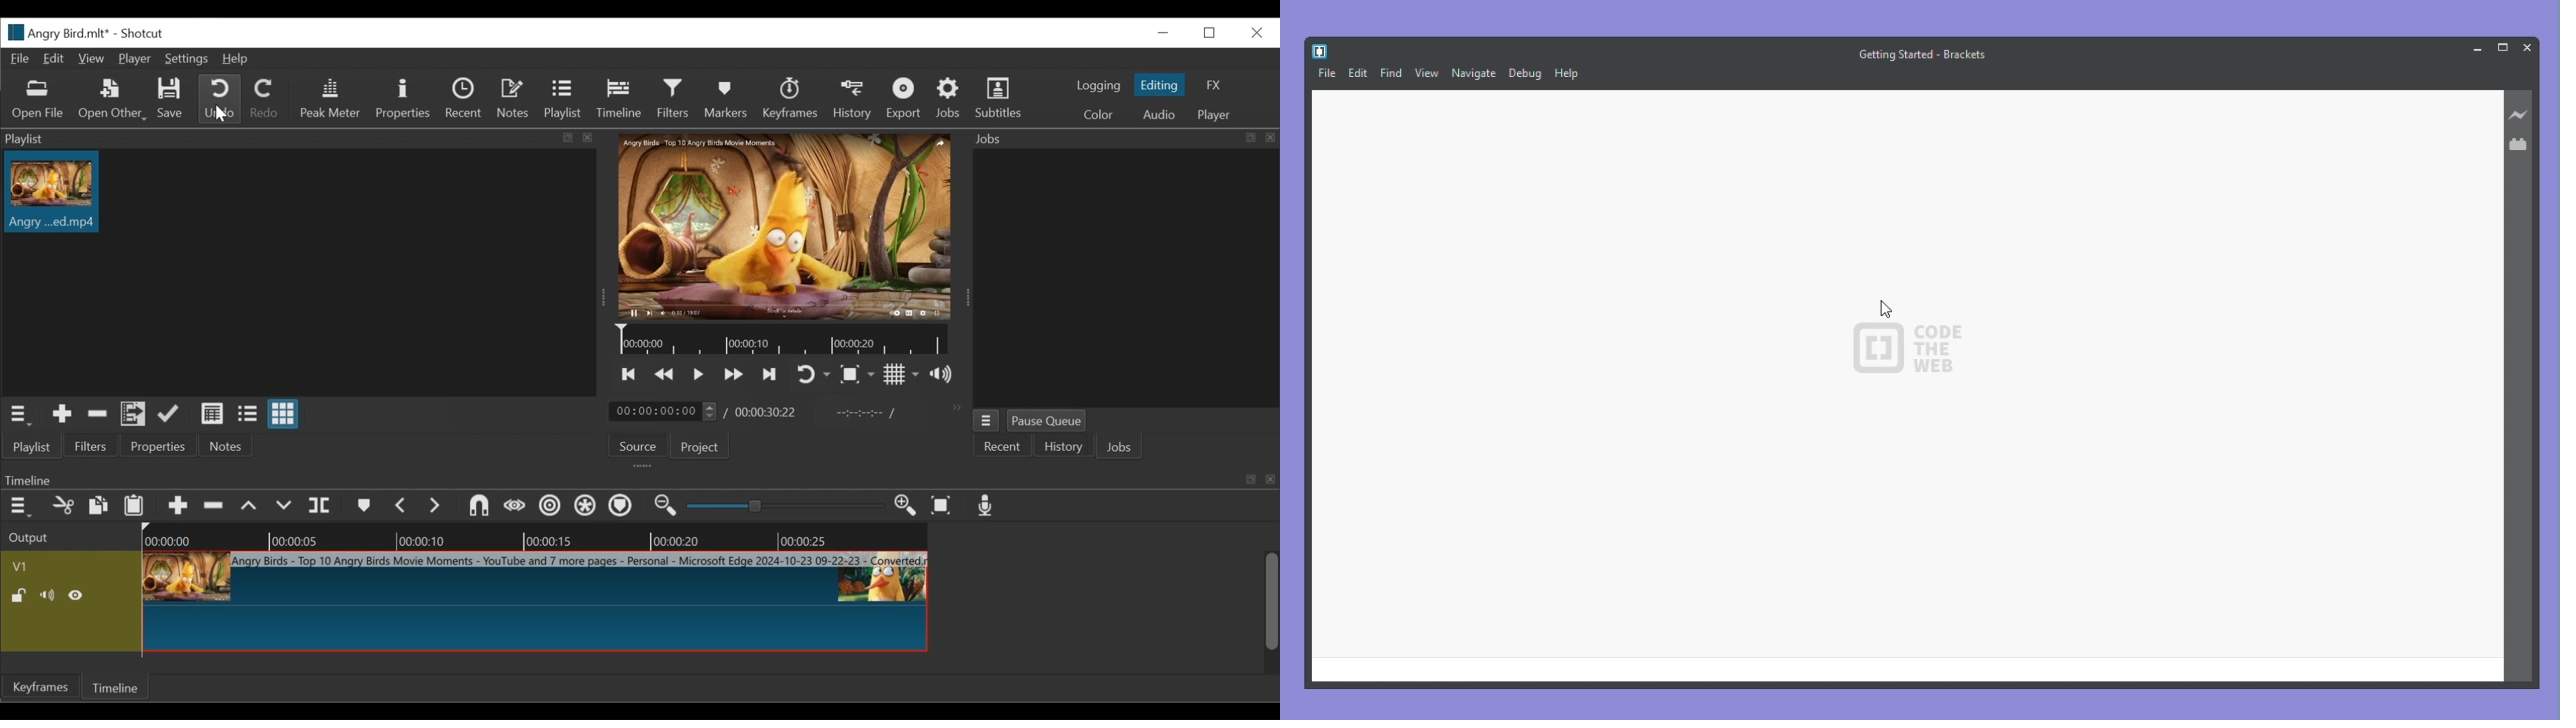 The height and width of the screenshot is (728, 2576). What do you see at coordinates (2501, 47) in the screenshot?
I see `Maximize` at bounding box center [2501, 47].